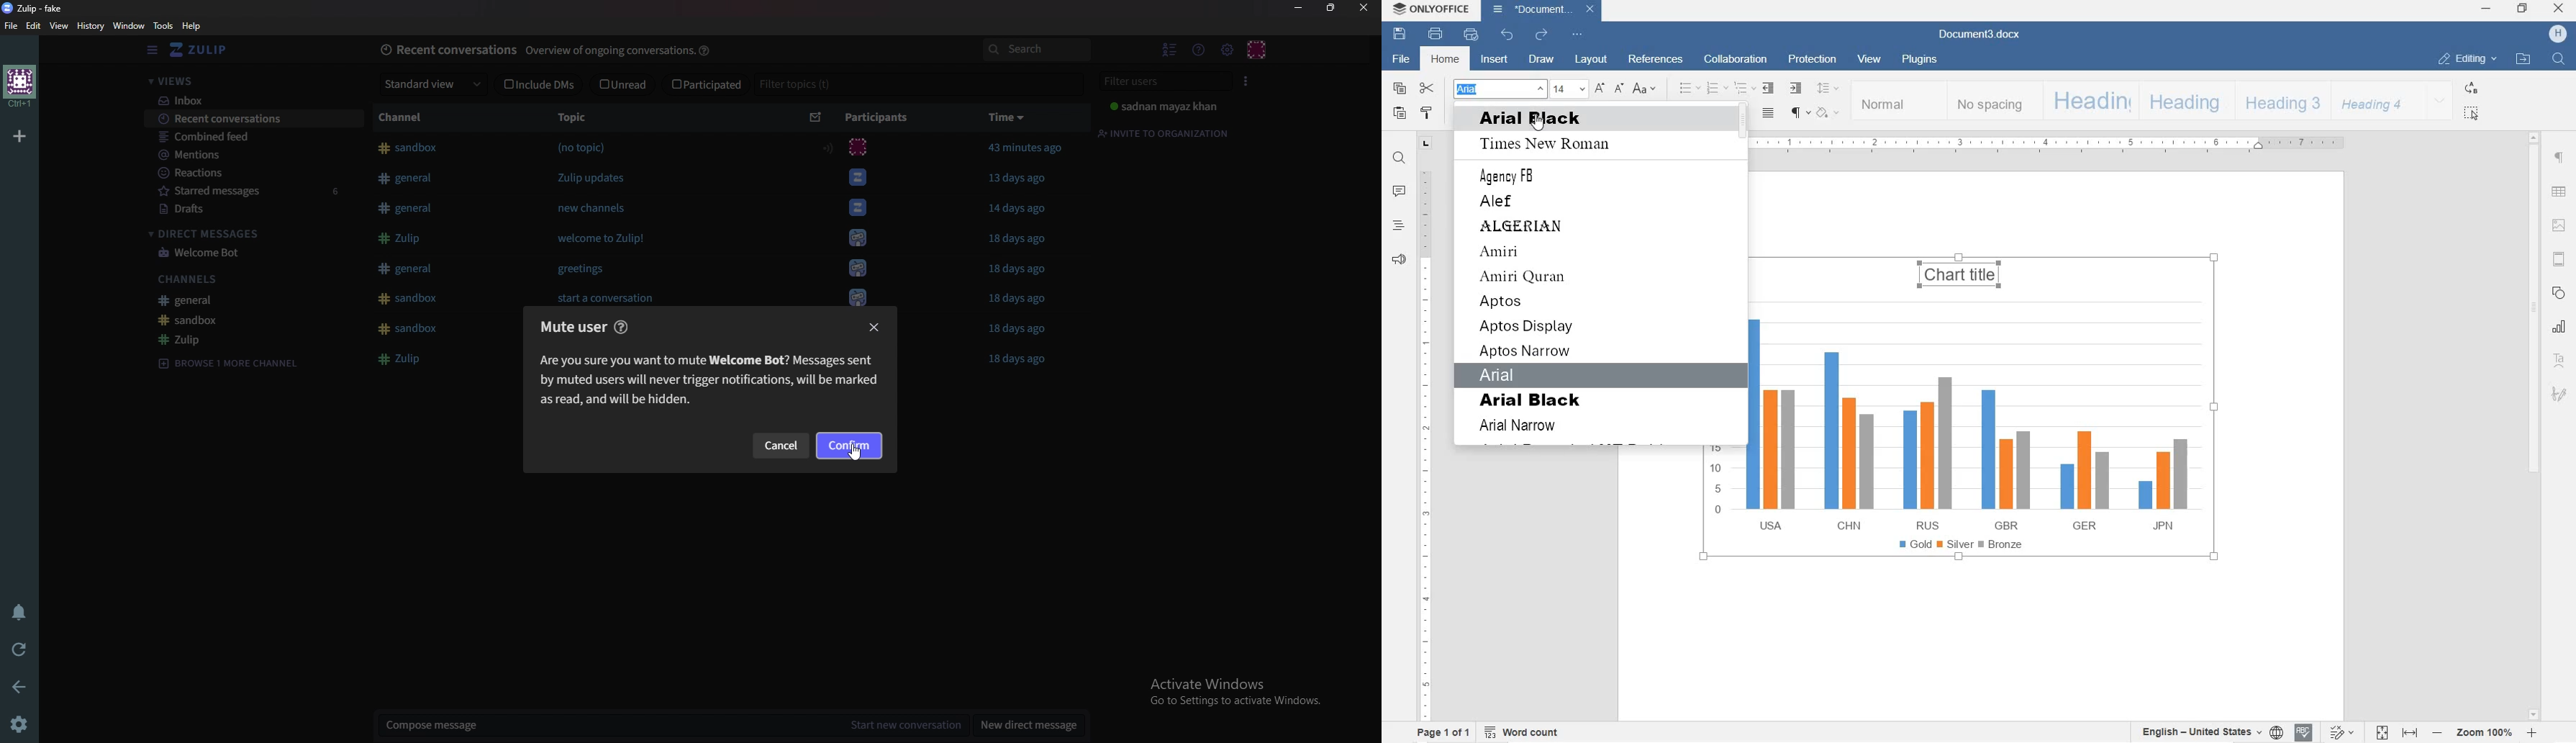 The height and width of the screenshot is (756, 2576). Describe the element at coordinates (253, 300) in the screenshot. I see `General` at that location.